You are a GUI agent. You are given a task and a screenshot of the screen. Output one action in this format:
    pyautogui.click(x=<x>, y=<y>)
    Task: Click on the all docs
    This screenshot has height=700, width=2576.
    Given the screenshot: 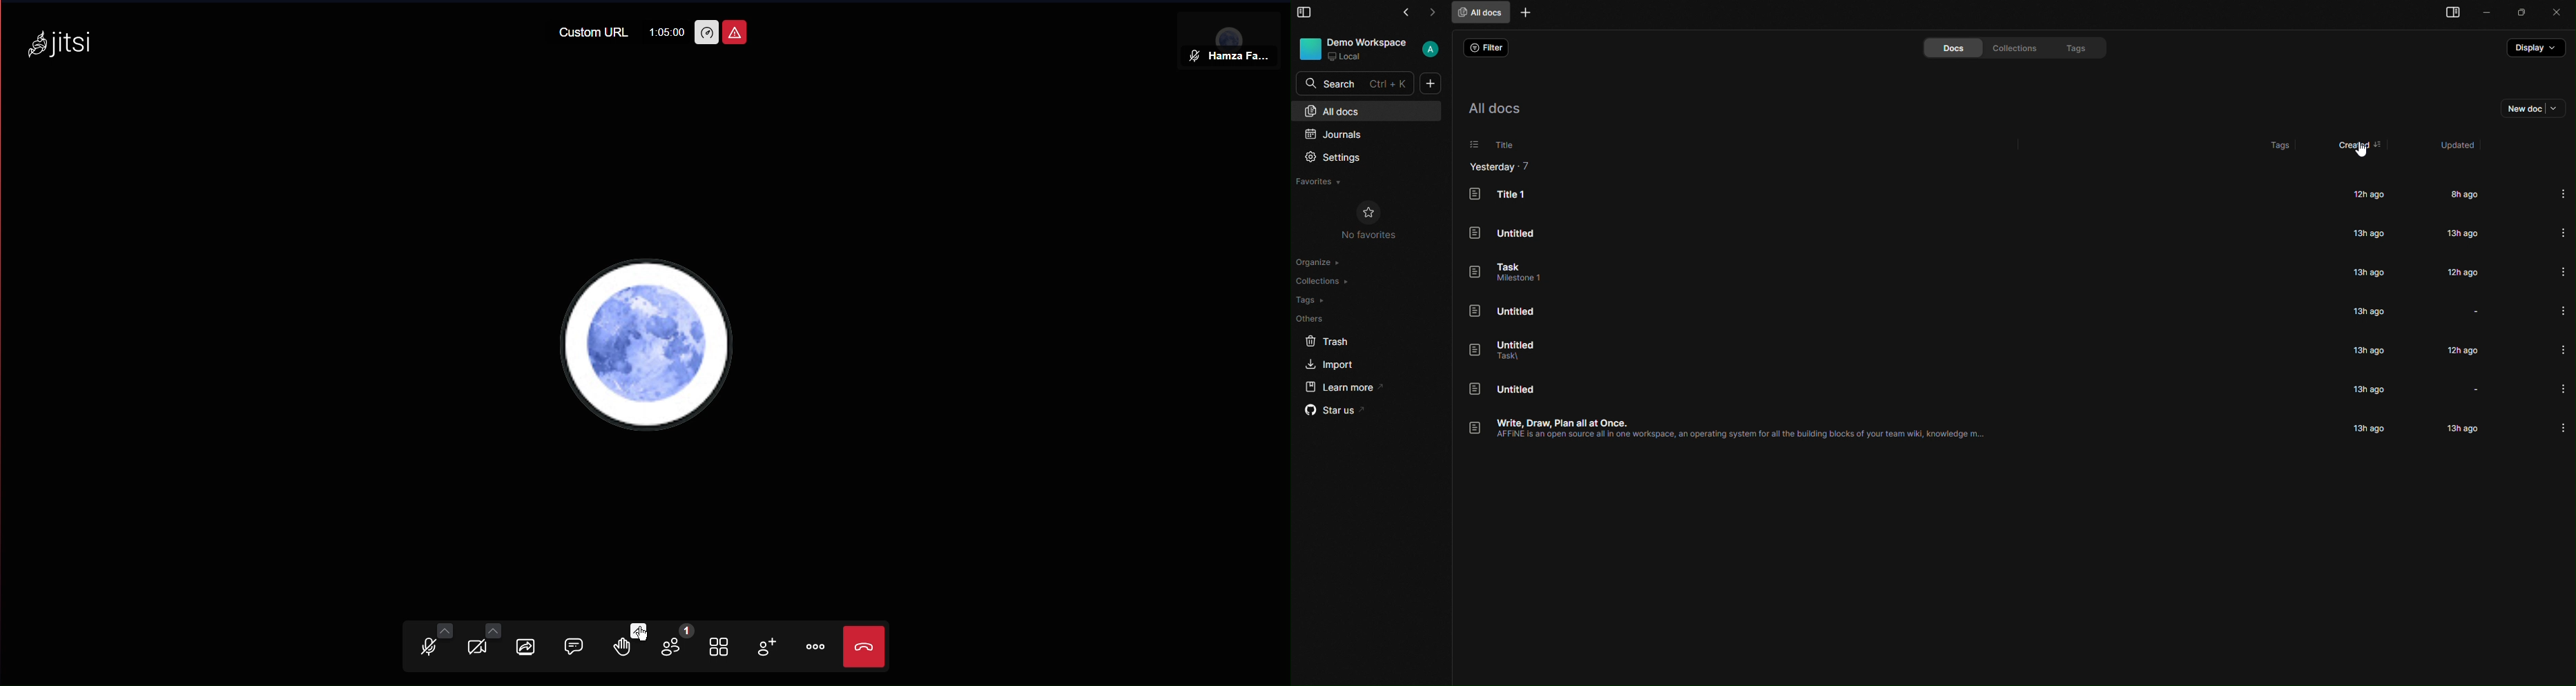 What is the action you would take?
    pyautogui.click(x=1481, y=13)
    